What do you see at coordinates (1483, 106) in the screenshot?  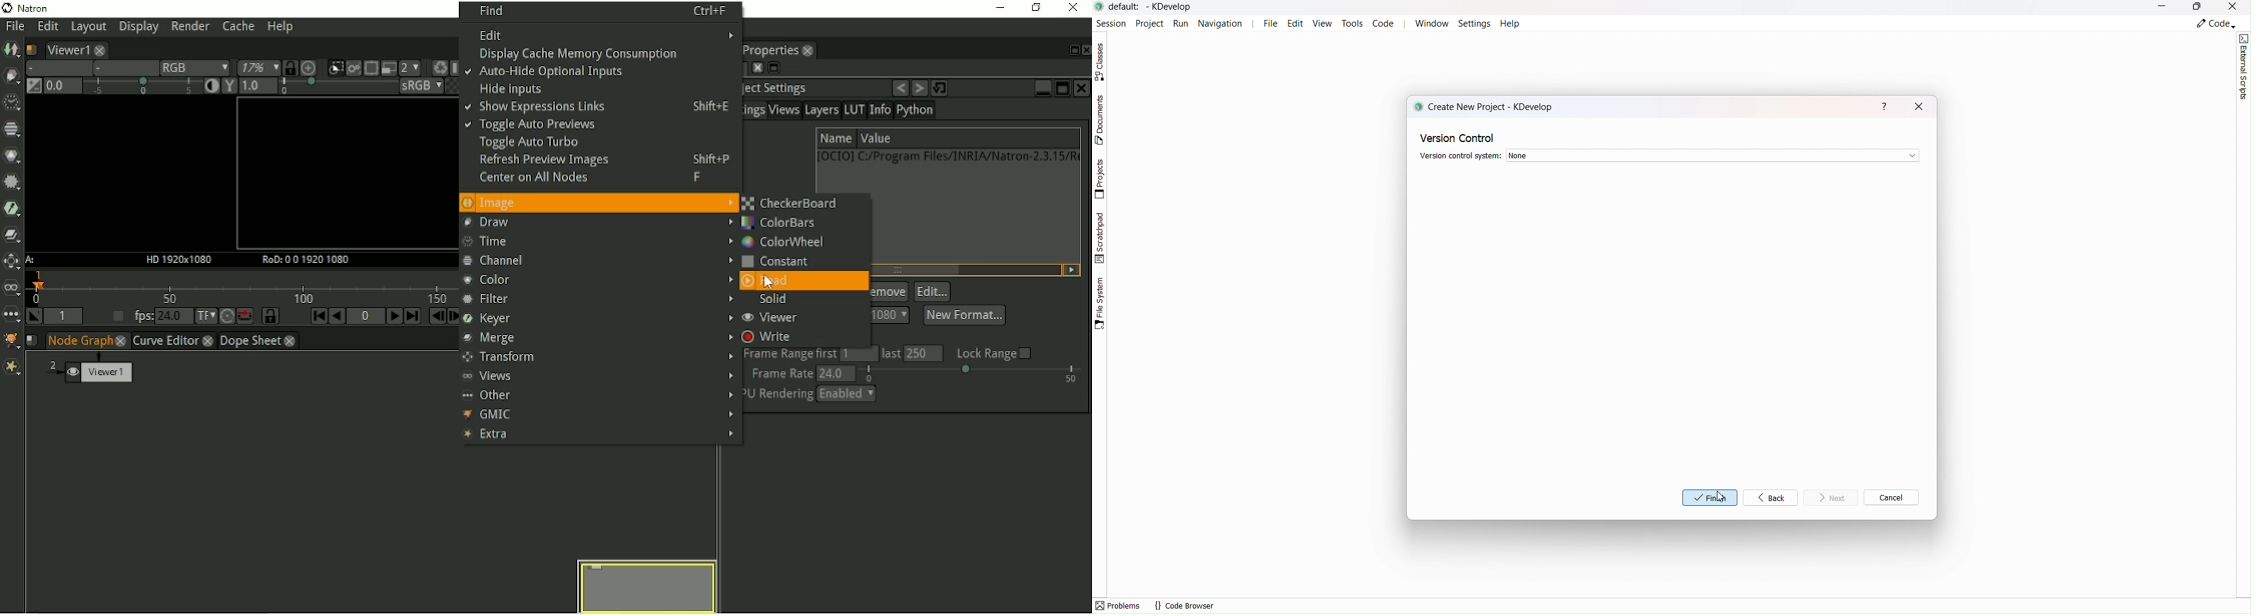 I see `create new project` at bounding box center [1483, 106].